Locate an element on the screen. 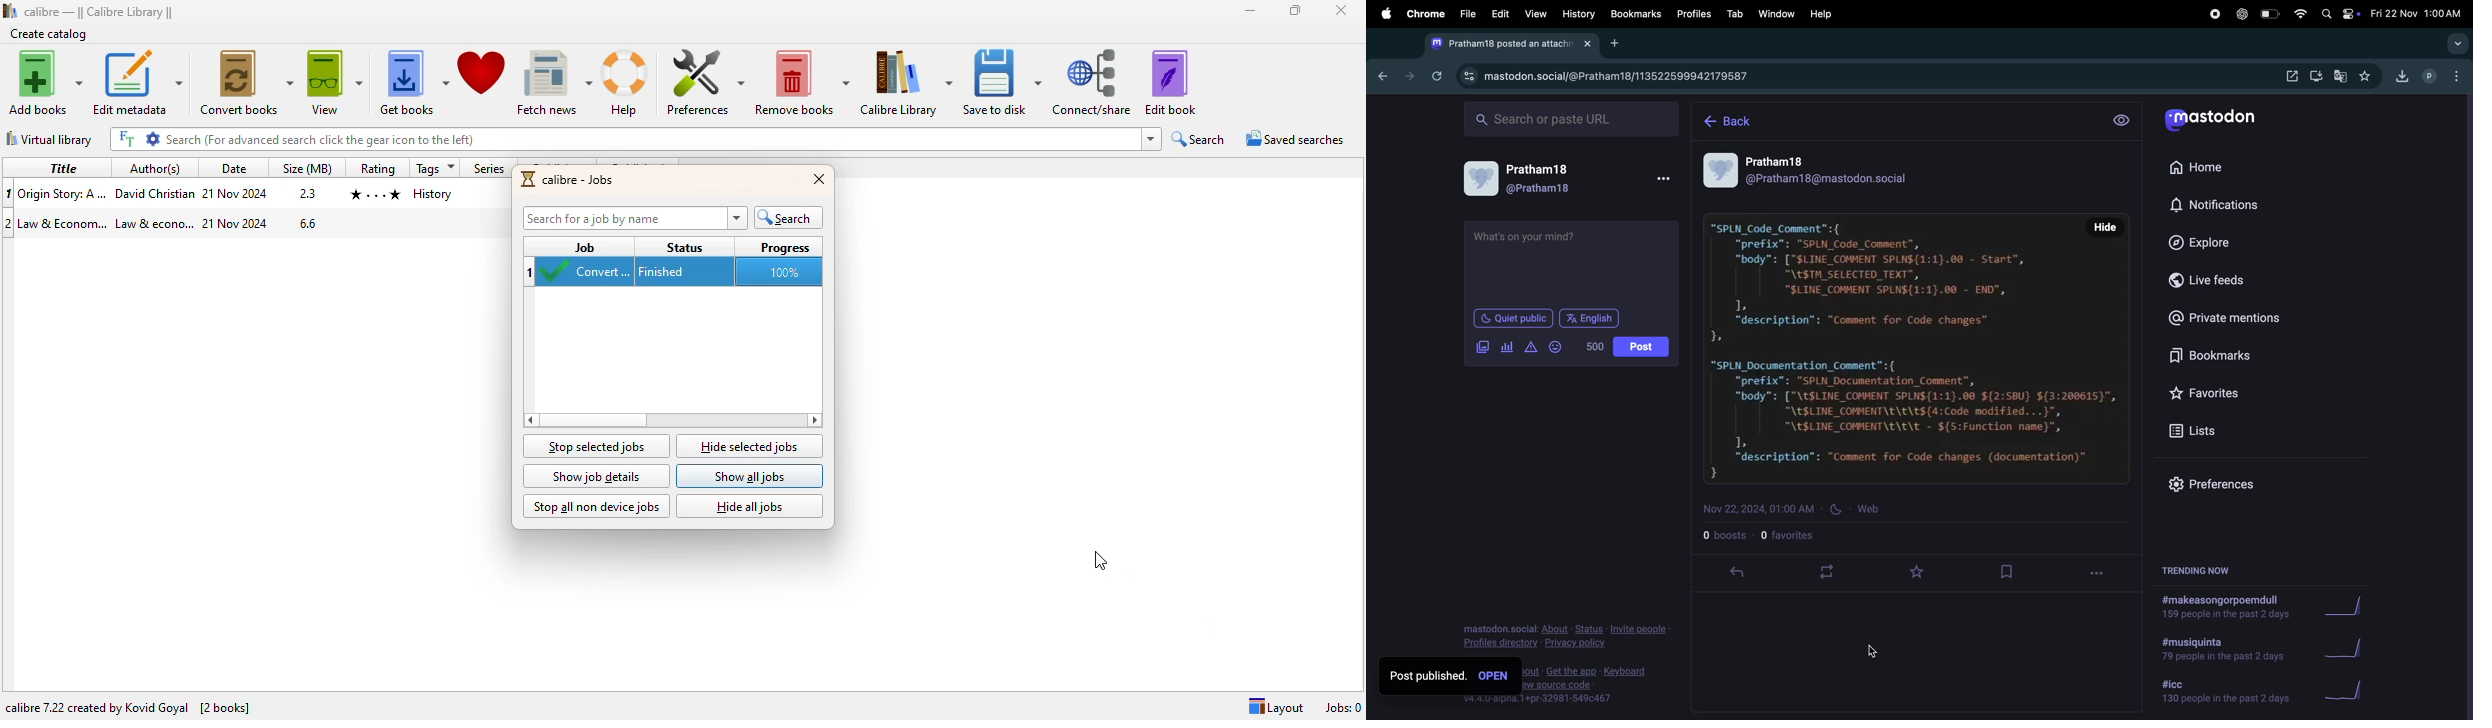 This screenshot has height=728, width=2492. mastodon url is located at coordinates (1642, 78).